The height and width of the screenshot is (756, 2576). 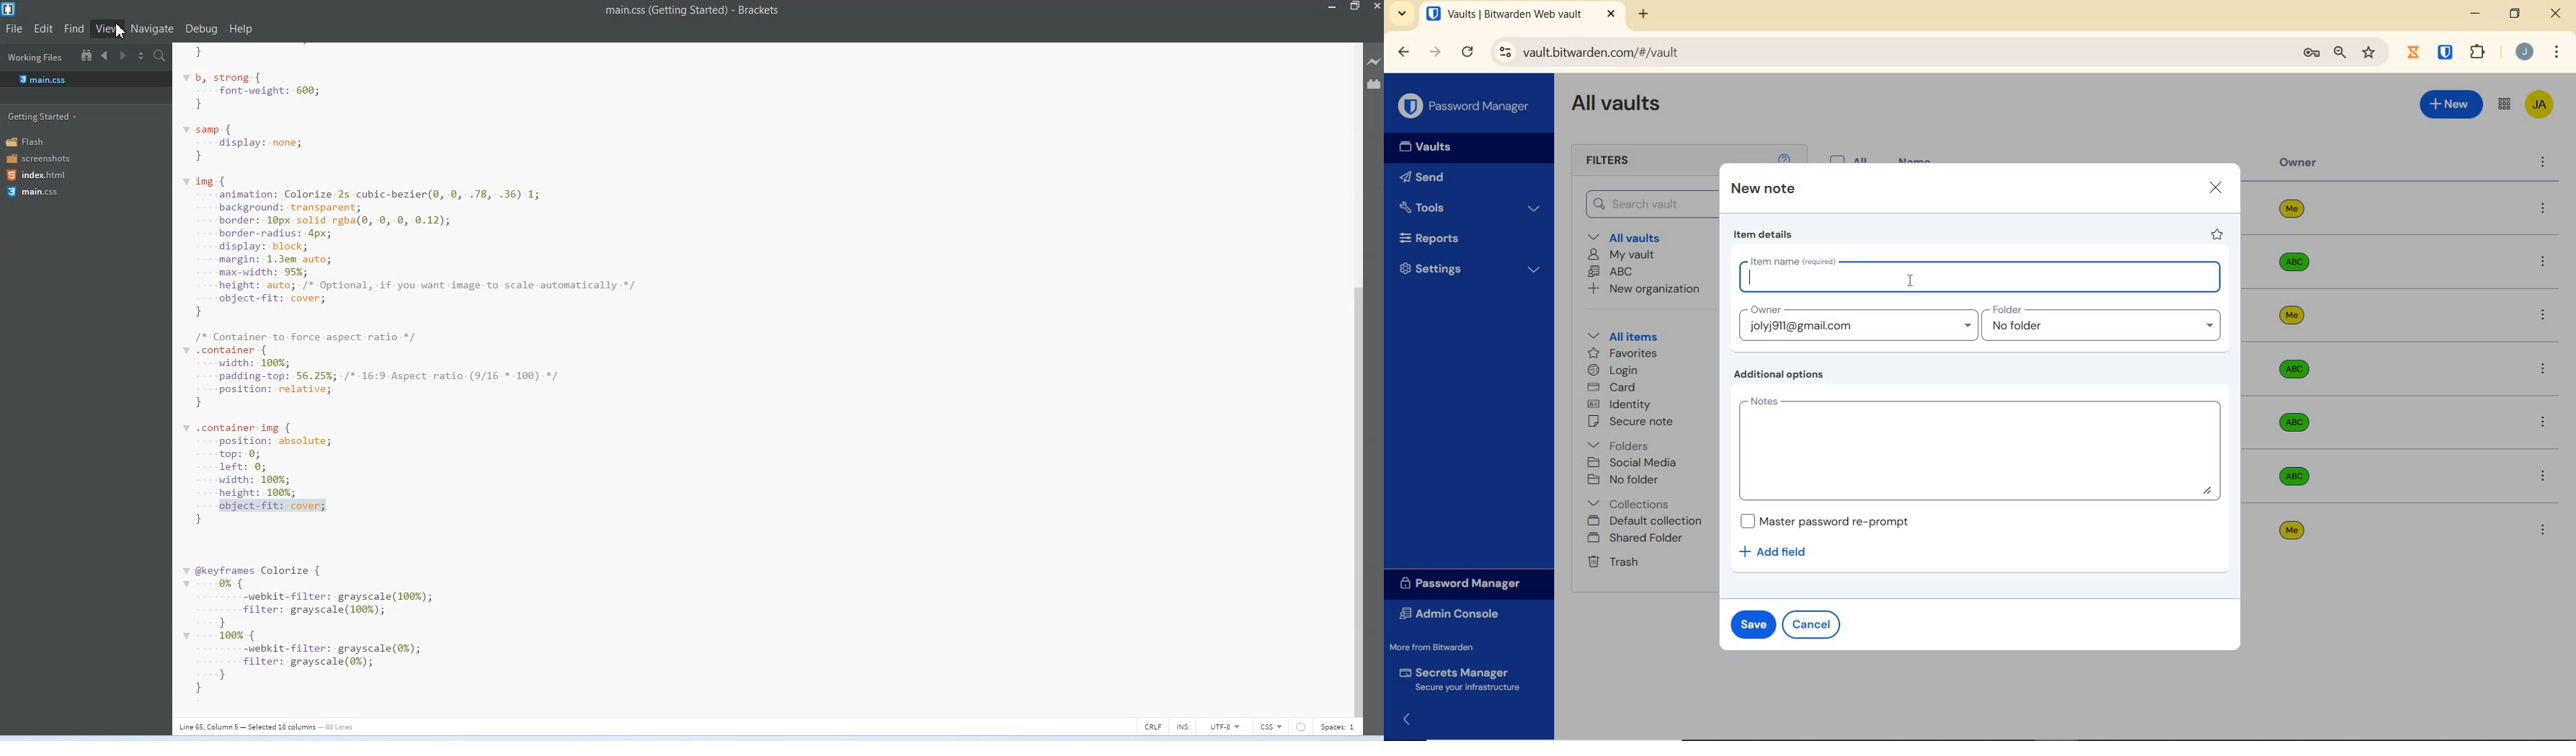 I want to click on Spaces 1, so click(x=1341, y=726).